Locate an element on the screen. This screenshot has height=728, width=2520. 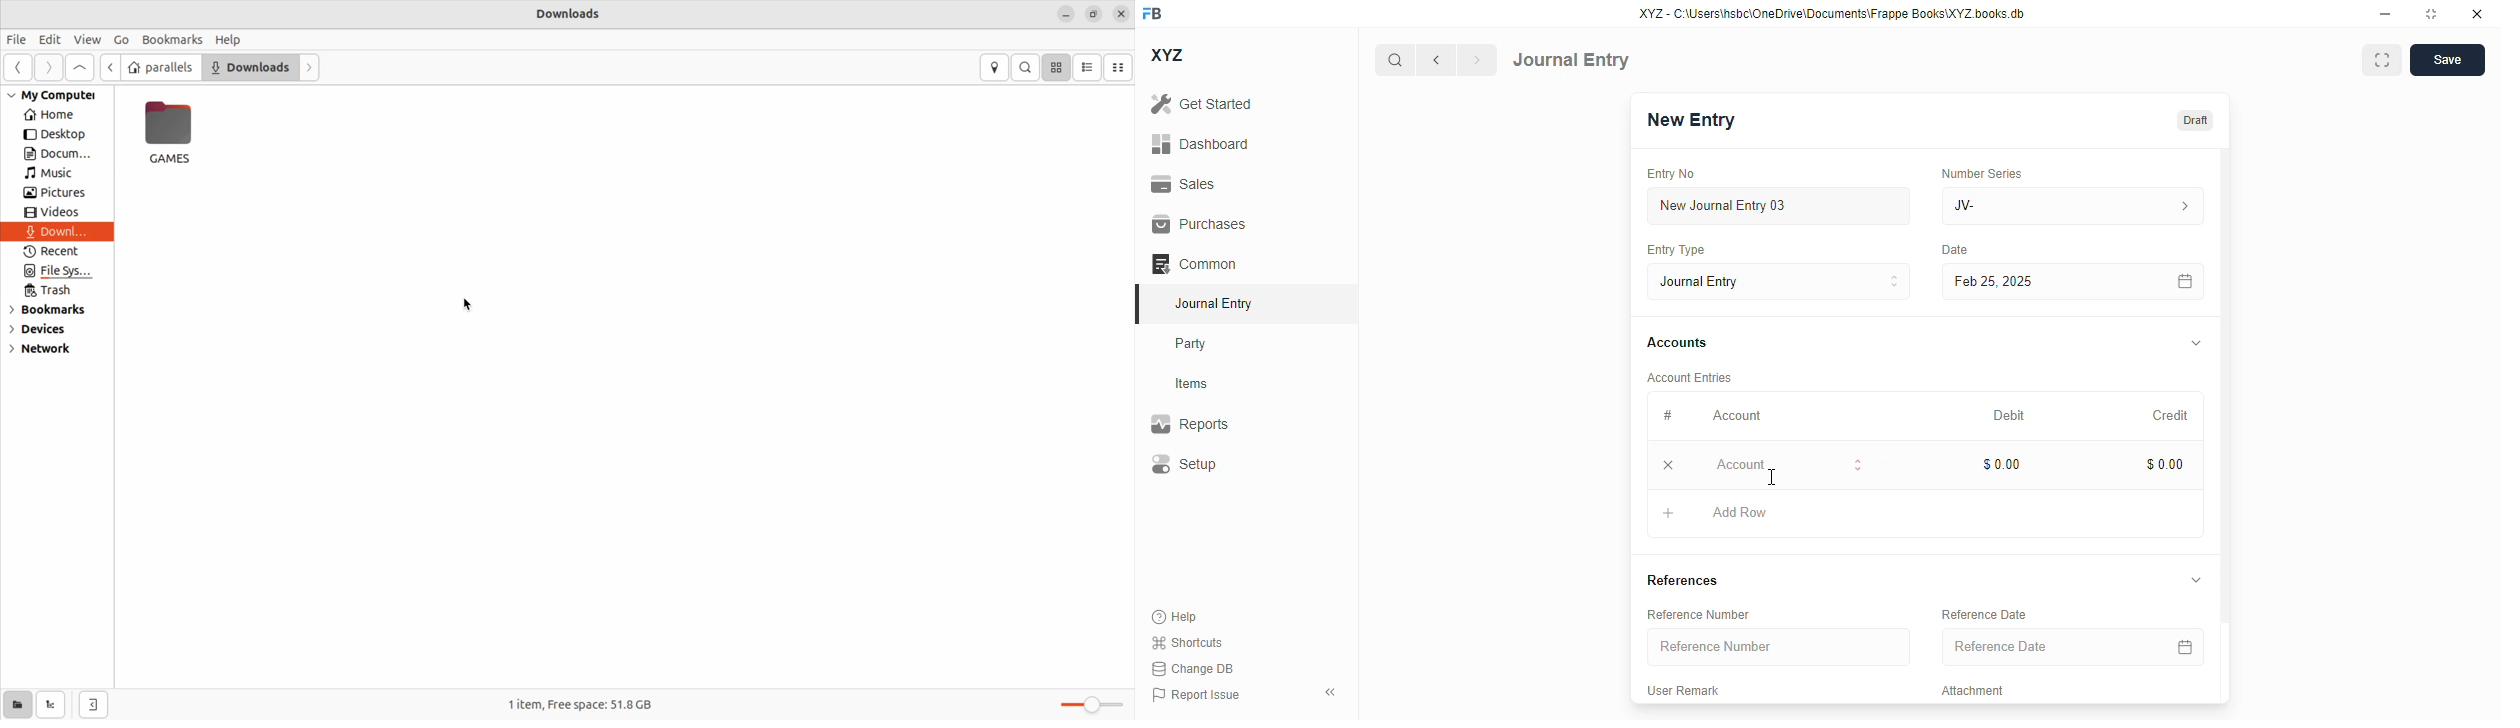
draft is located at coordinates (2196, 121).